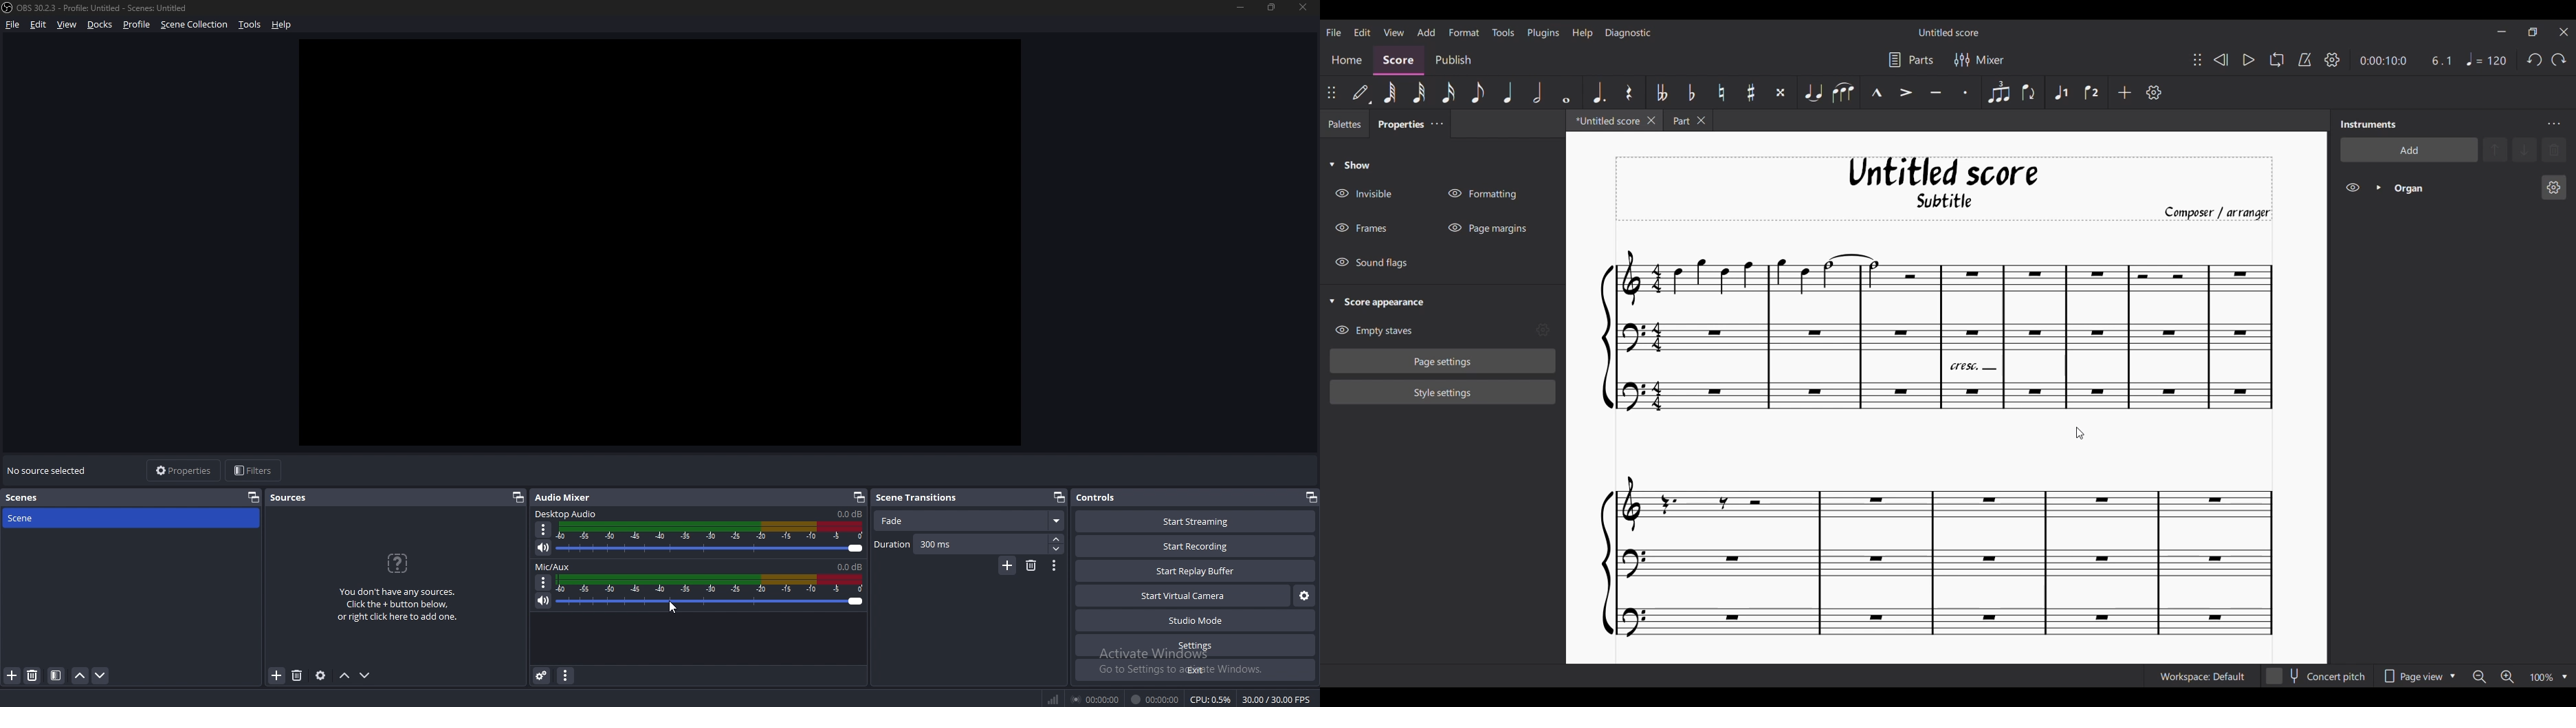  What do you see at coordinates (2221, 60) in the screenshot?
I see `Rewind` at bounding box center [2221, 60].